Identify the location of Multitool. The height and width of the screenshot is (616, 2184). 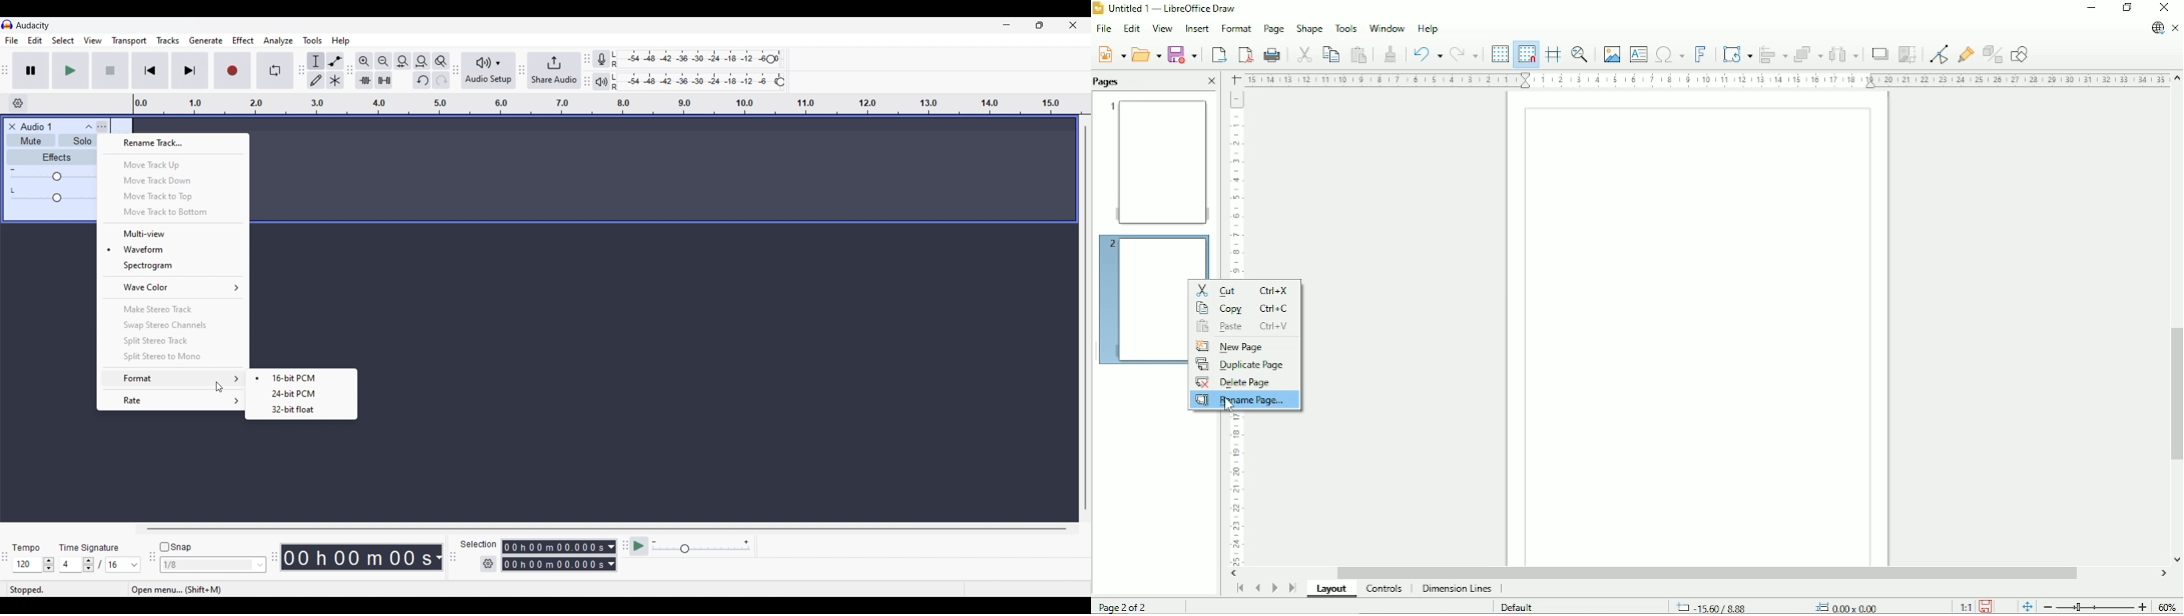
(335, 81).